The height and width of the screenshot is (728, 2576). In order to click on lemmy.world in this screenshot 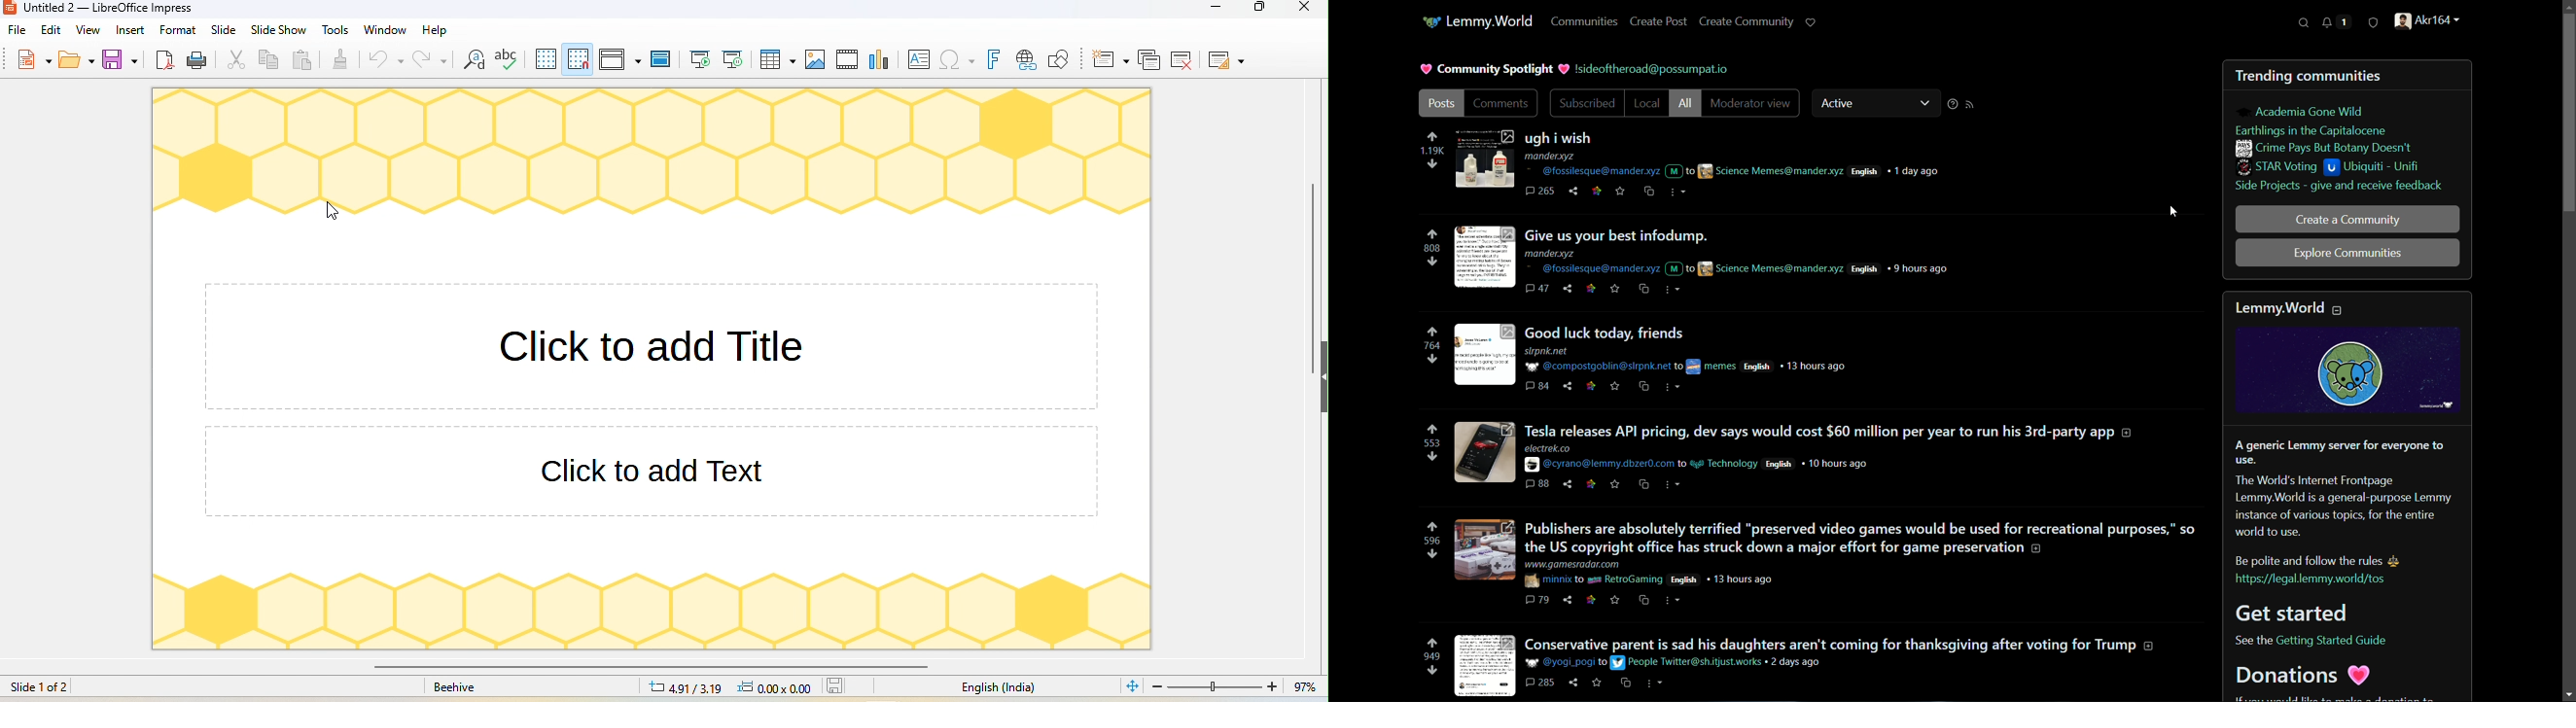, I will do `click(2280, 307)`.